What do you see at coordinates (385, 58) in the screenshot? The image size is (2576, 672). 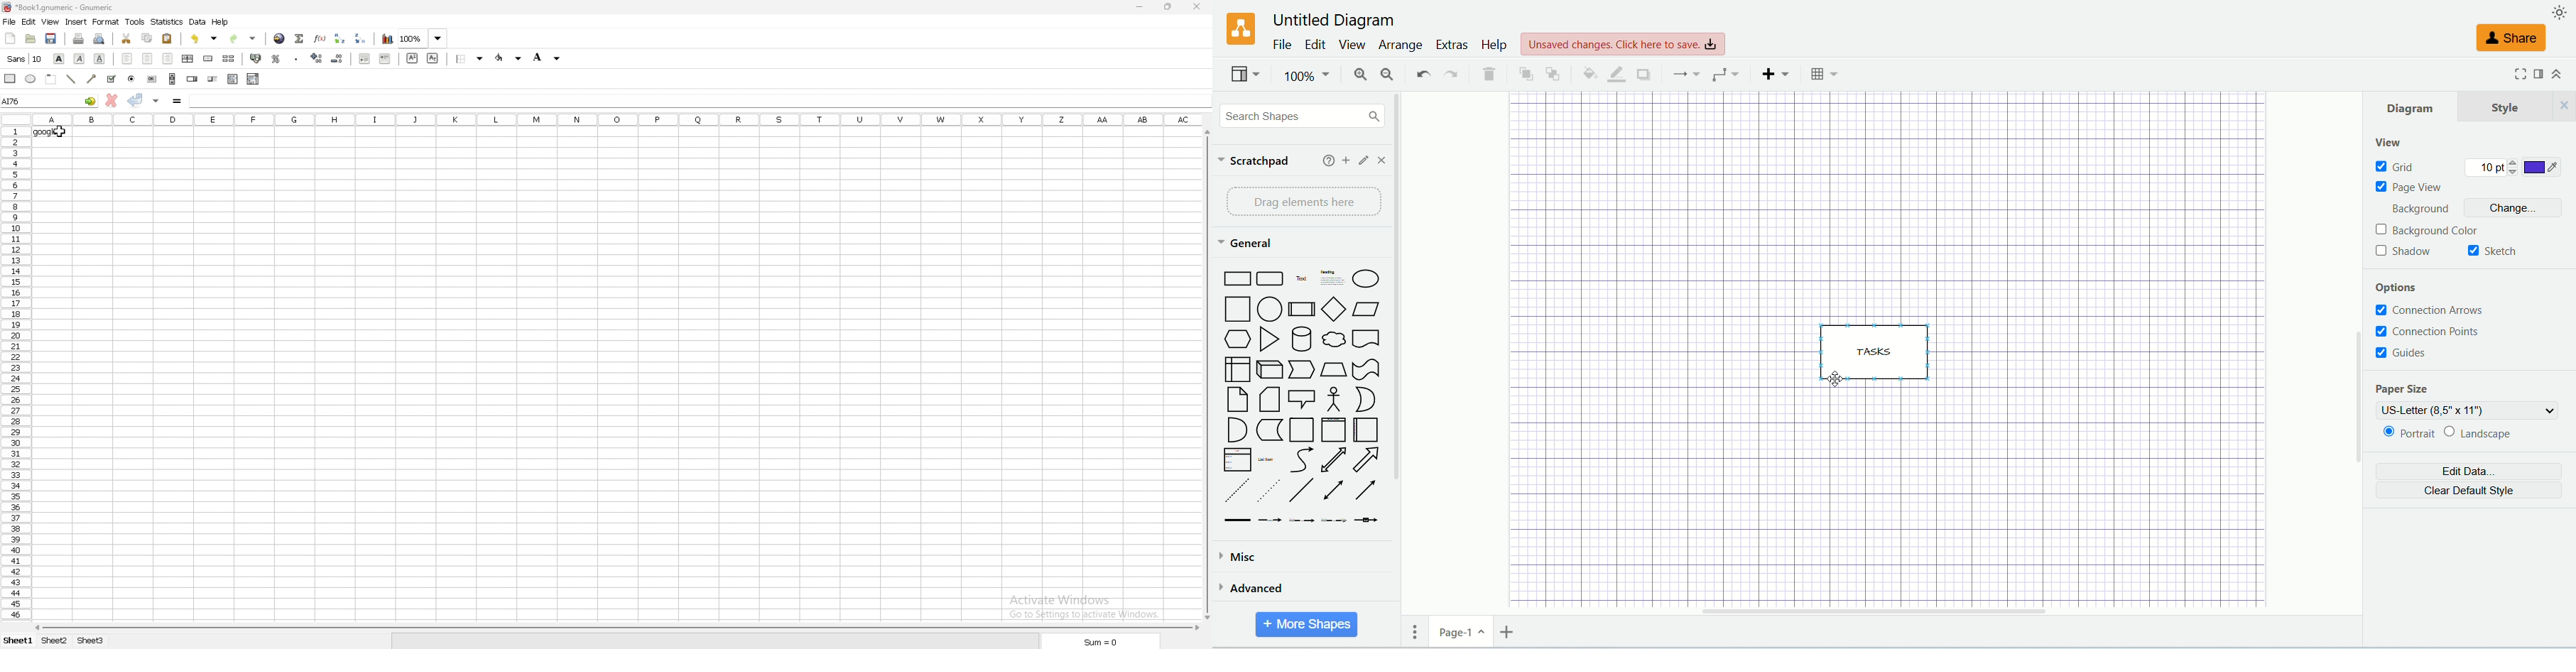 I see `increase indent` at bounding box center [385, 58].